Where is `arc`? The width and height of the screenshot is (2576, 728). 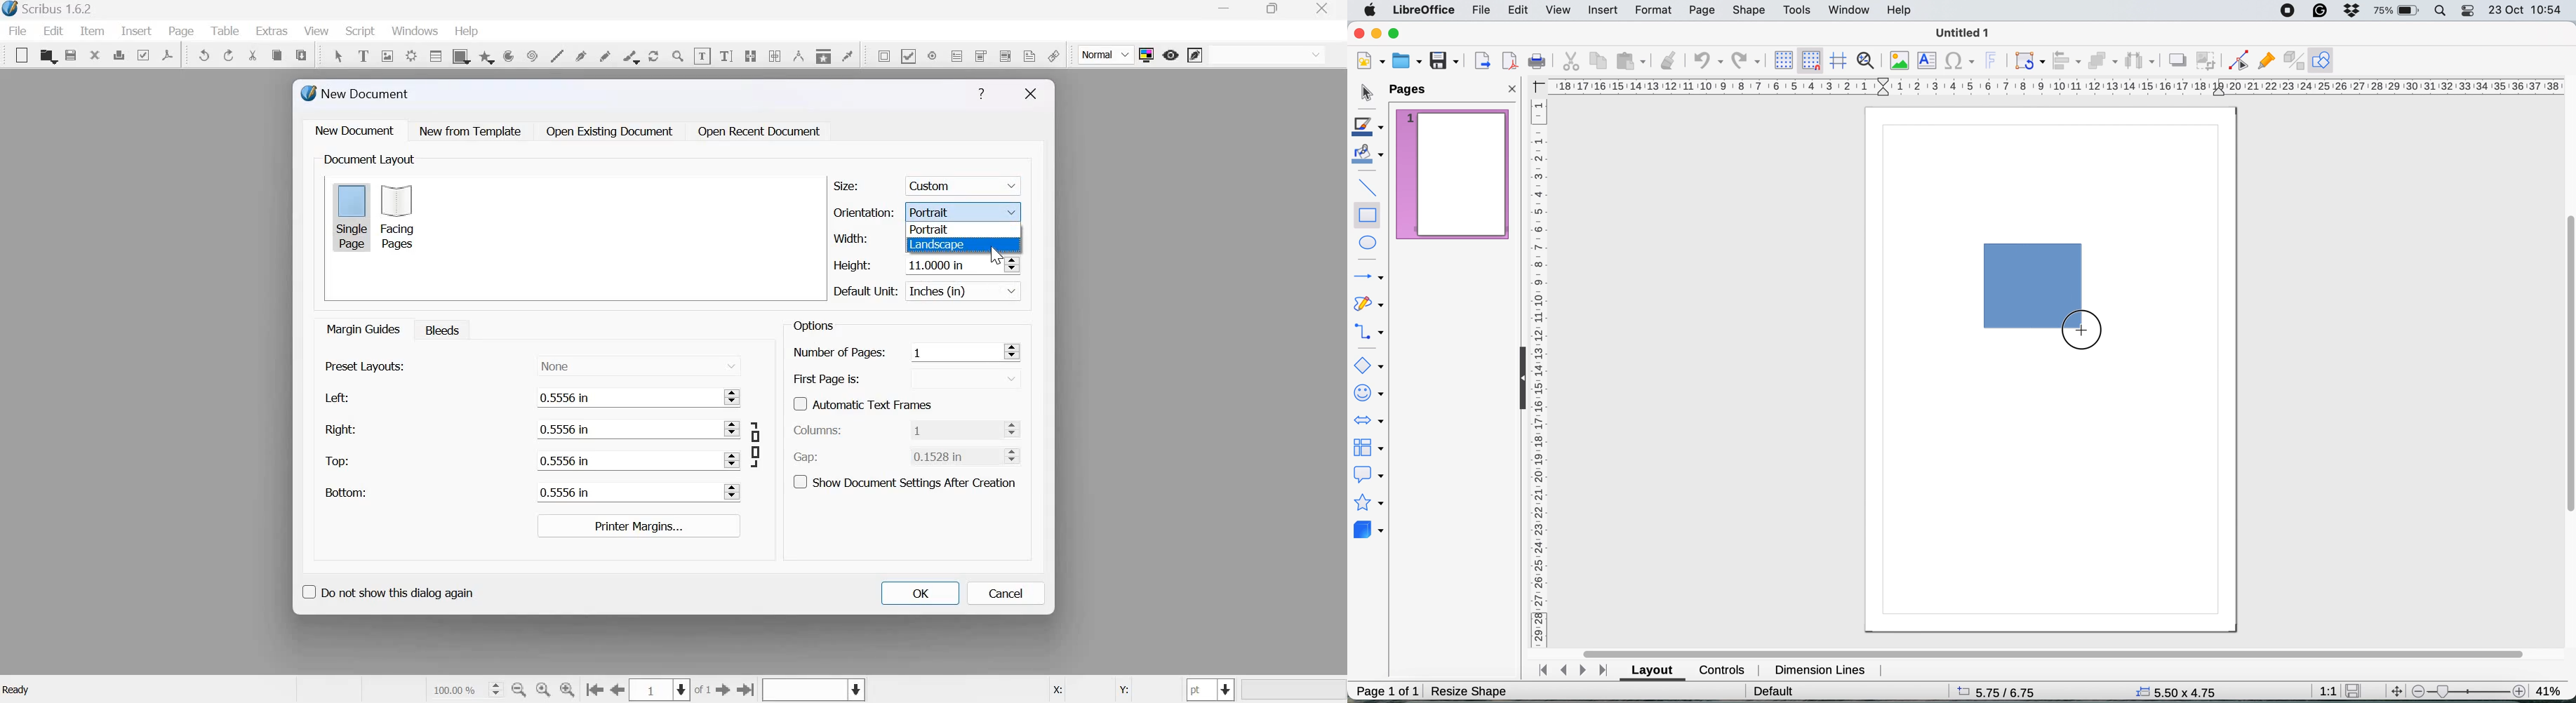 arc is located at coordinates (508, 55).